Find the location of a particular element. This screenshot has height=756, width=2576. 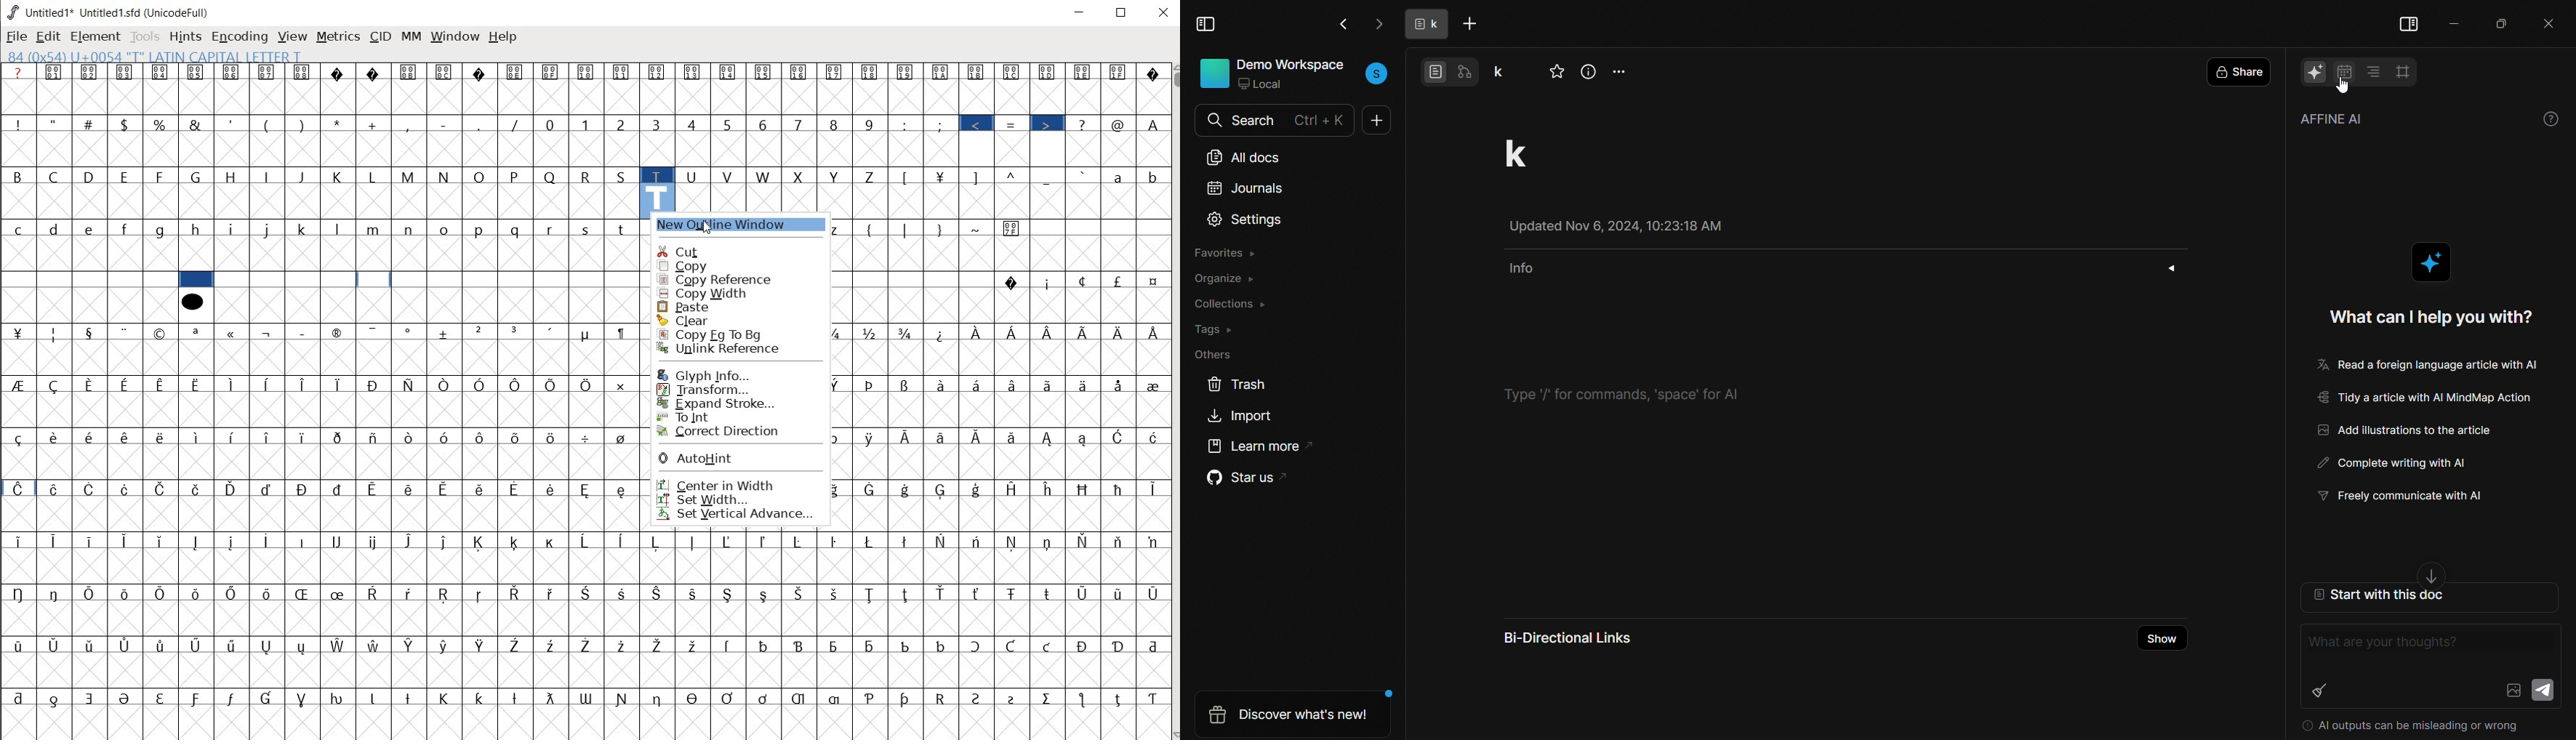

Symbol is located at coordinates (446, 435).